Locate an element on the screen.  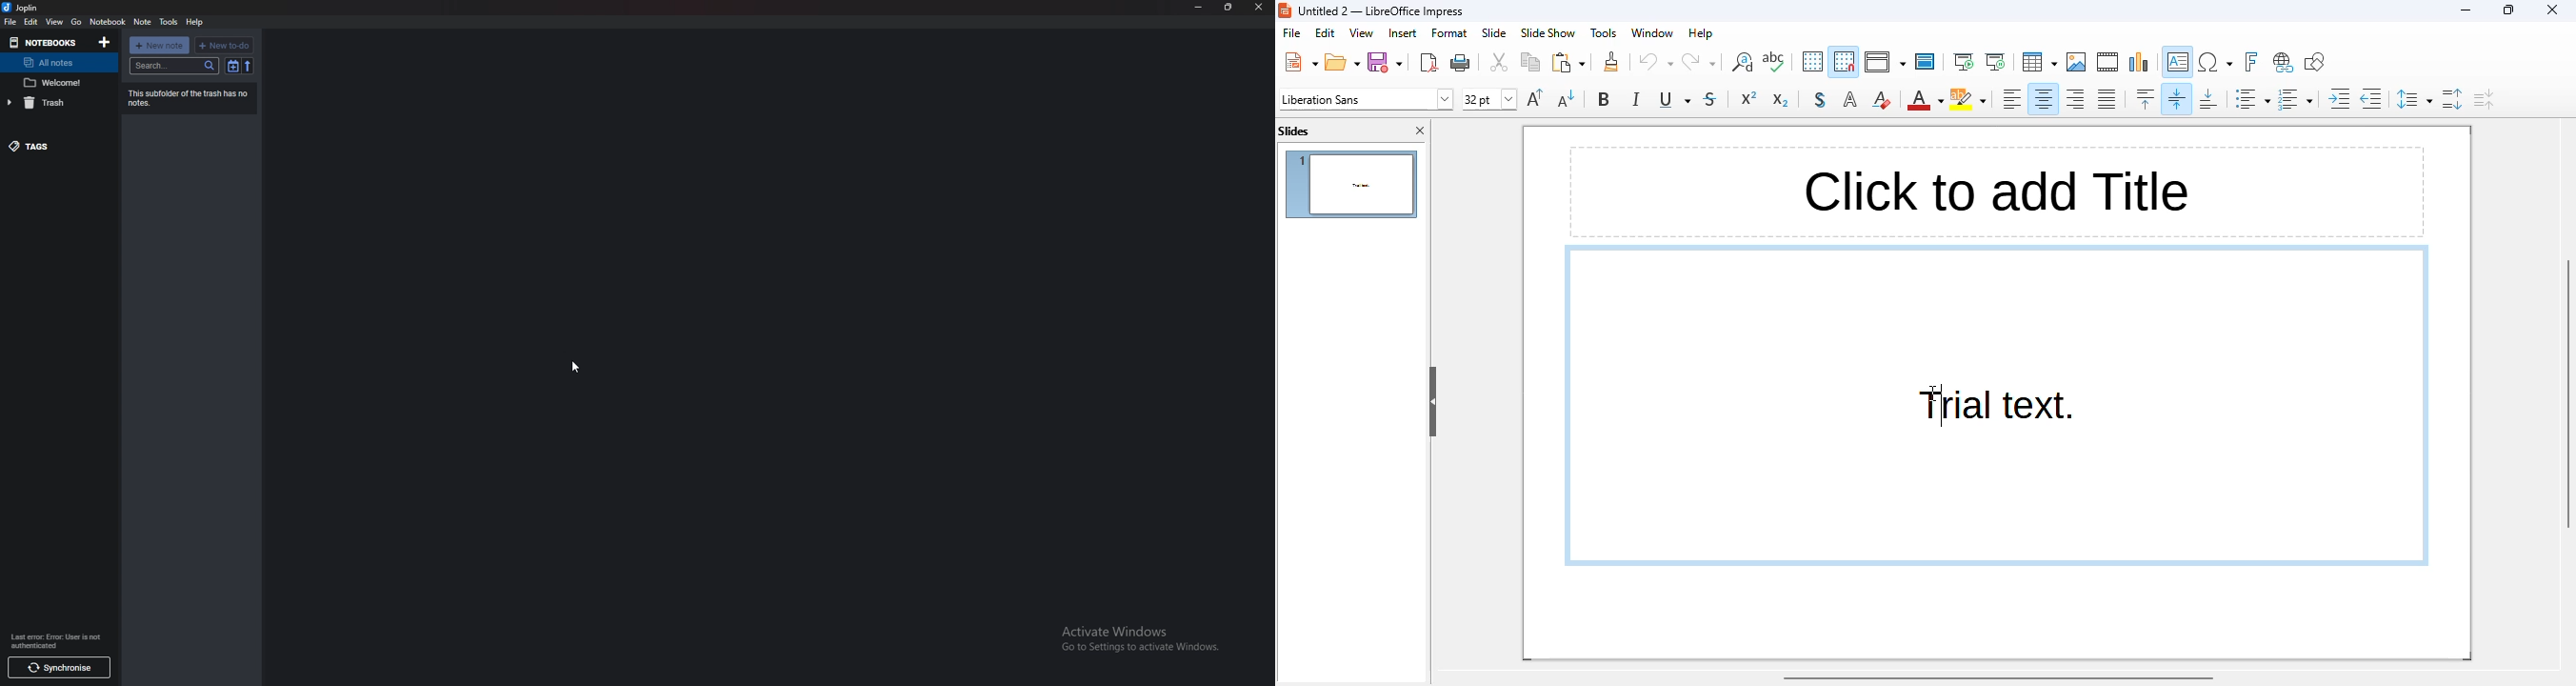
align left is located at coordinates (2010, 98).